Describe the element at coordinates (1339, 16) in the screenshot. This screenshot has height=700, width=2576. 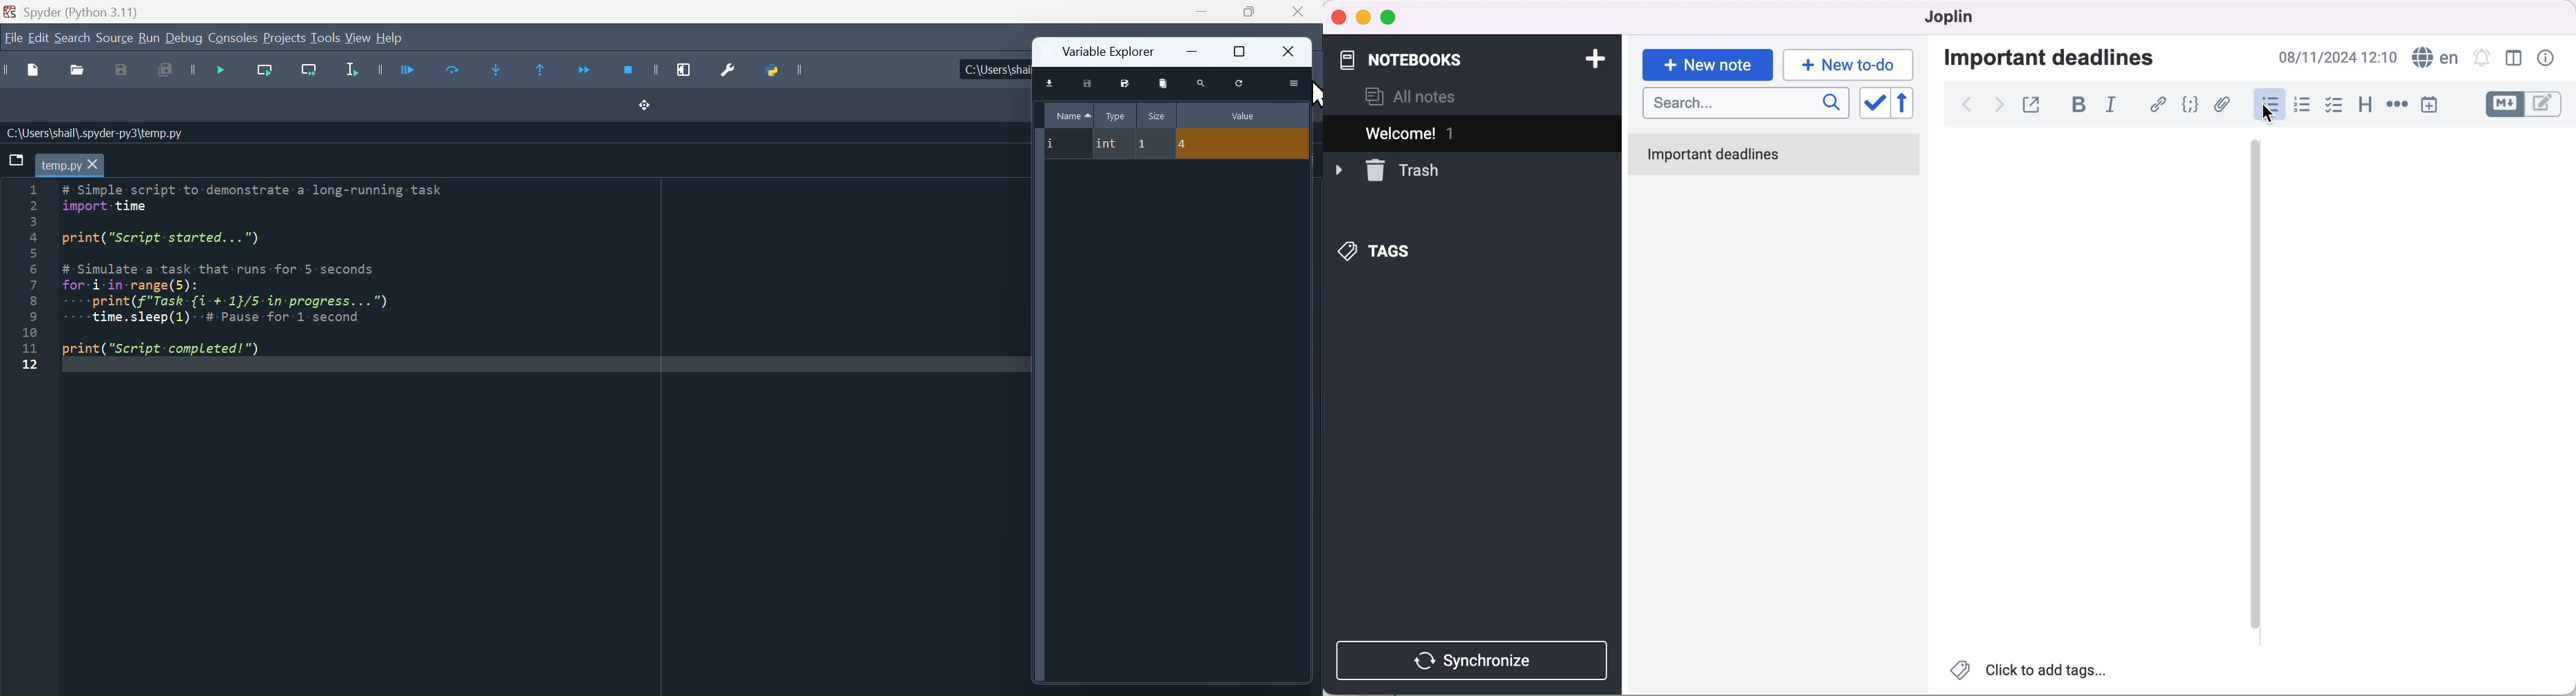
I see `close` at that location.